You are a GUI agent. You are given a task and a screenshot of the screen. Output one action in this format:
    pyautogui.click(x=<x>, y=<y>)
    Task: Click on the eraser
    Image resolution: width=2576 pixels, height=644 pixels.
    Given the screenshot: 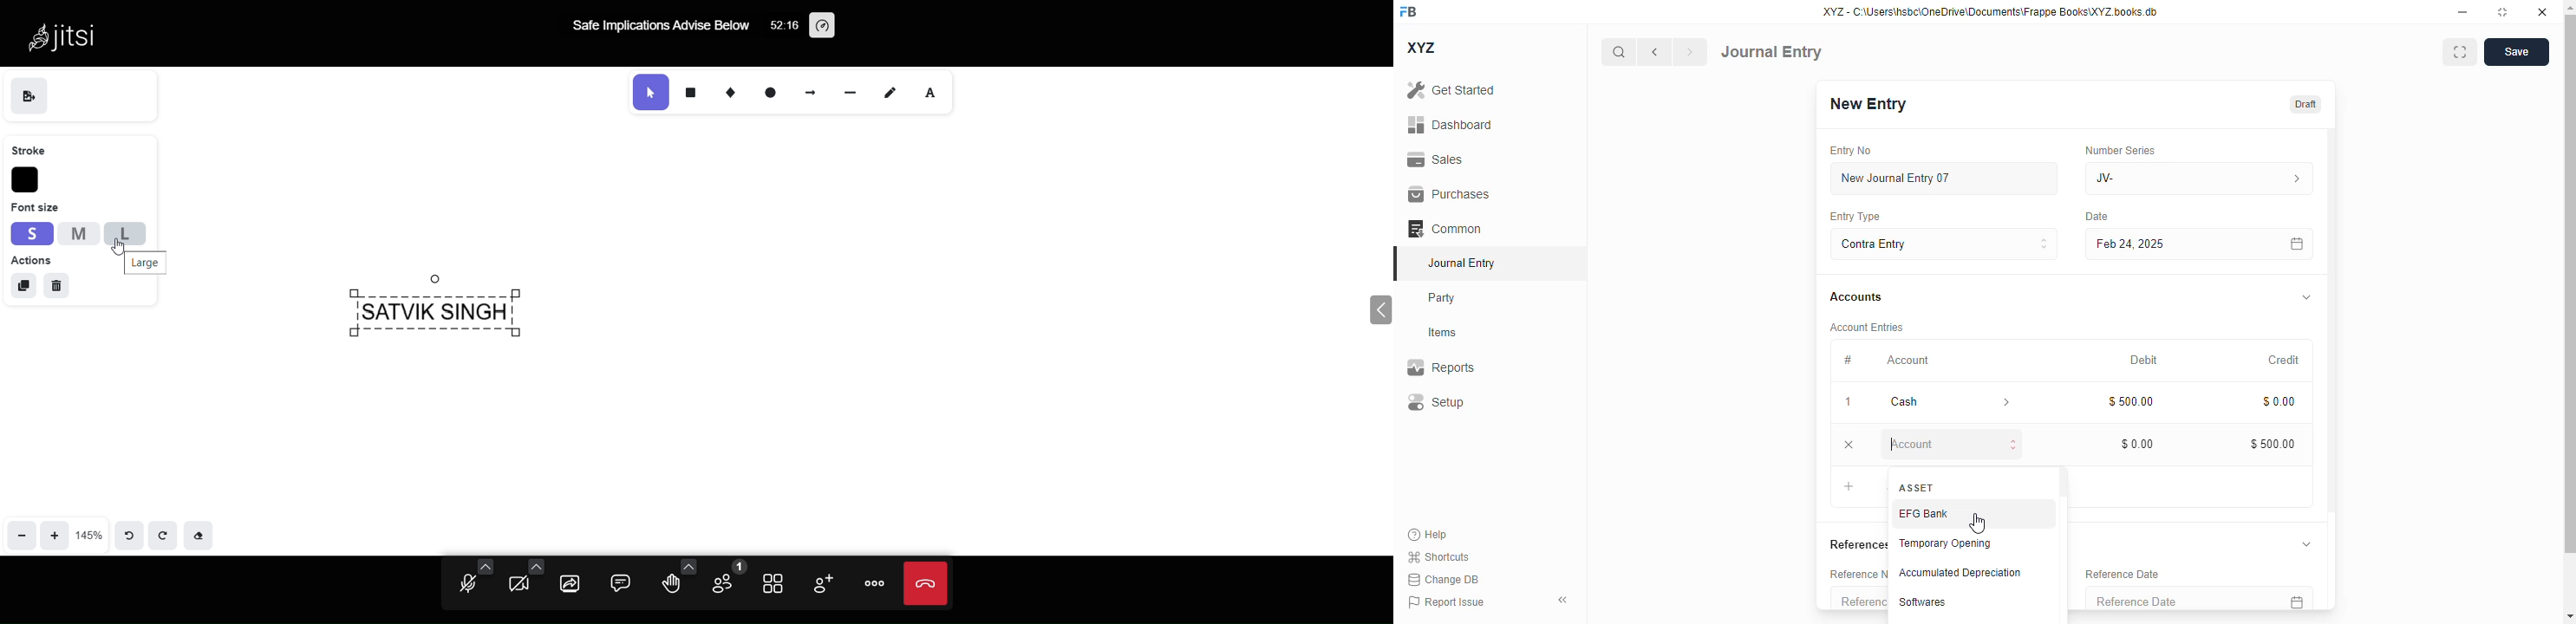 What is the action you would take?
    pyautogui.click(x=203, y=535)
    